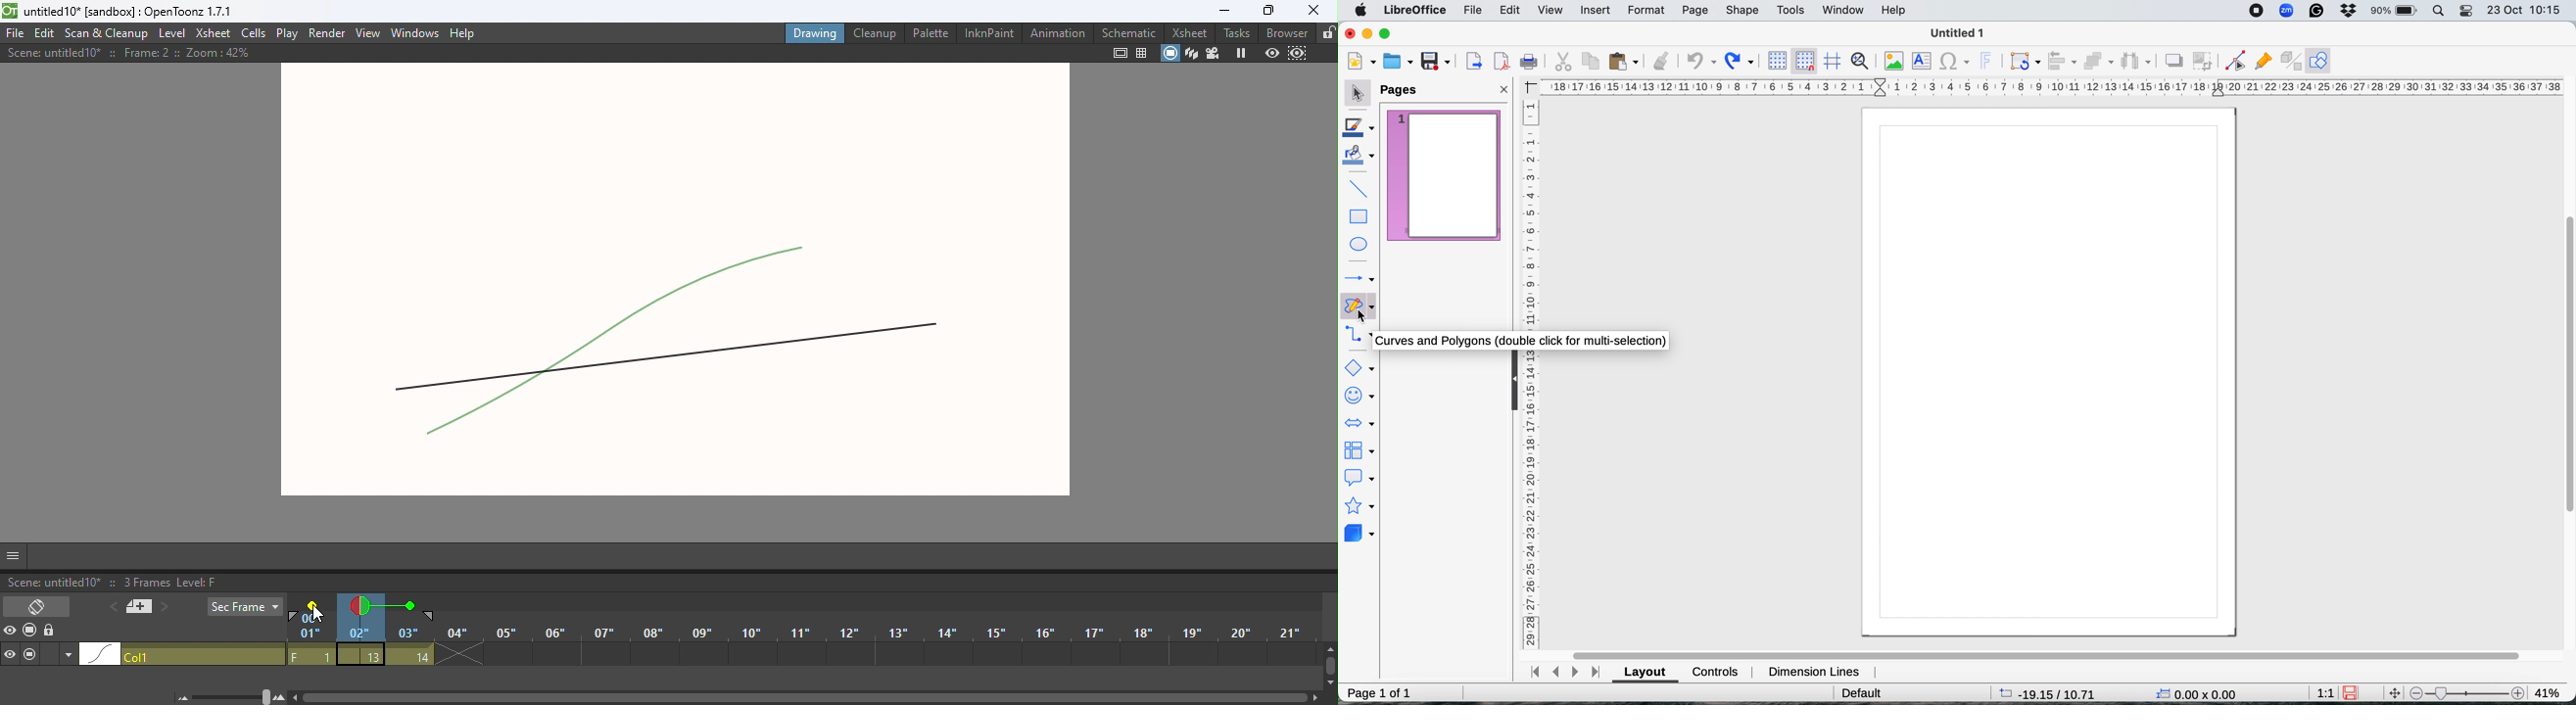  What do you see at coordinates (1271, 52) in the screenshot?
I see `Preview` at bounding box center [1271, 52].